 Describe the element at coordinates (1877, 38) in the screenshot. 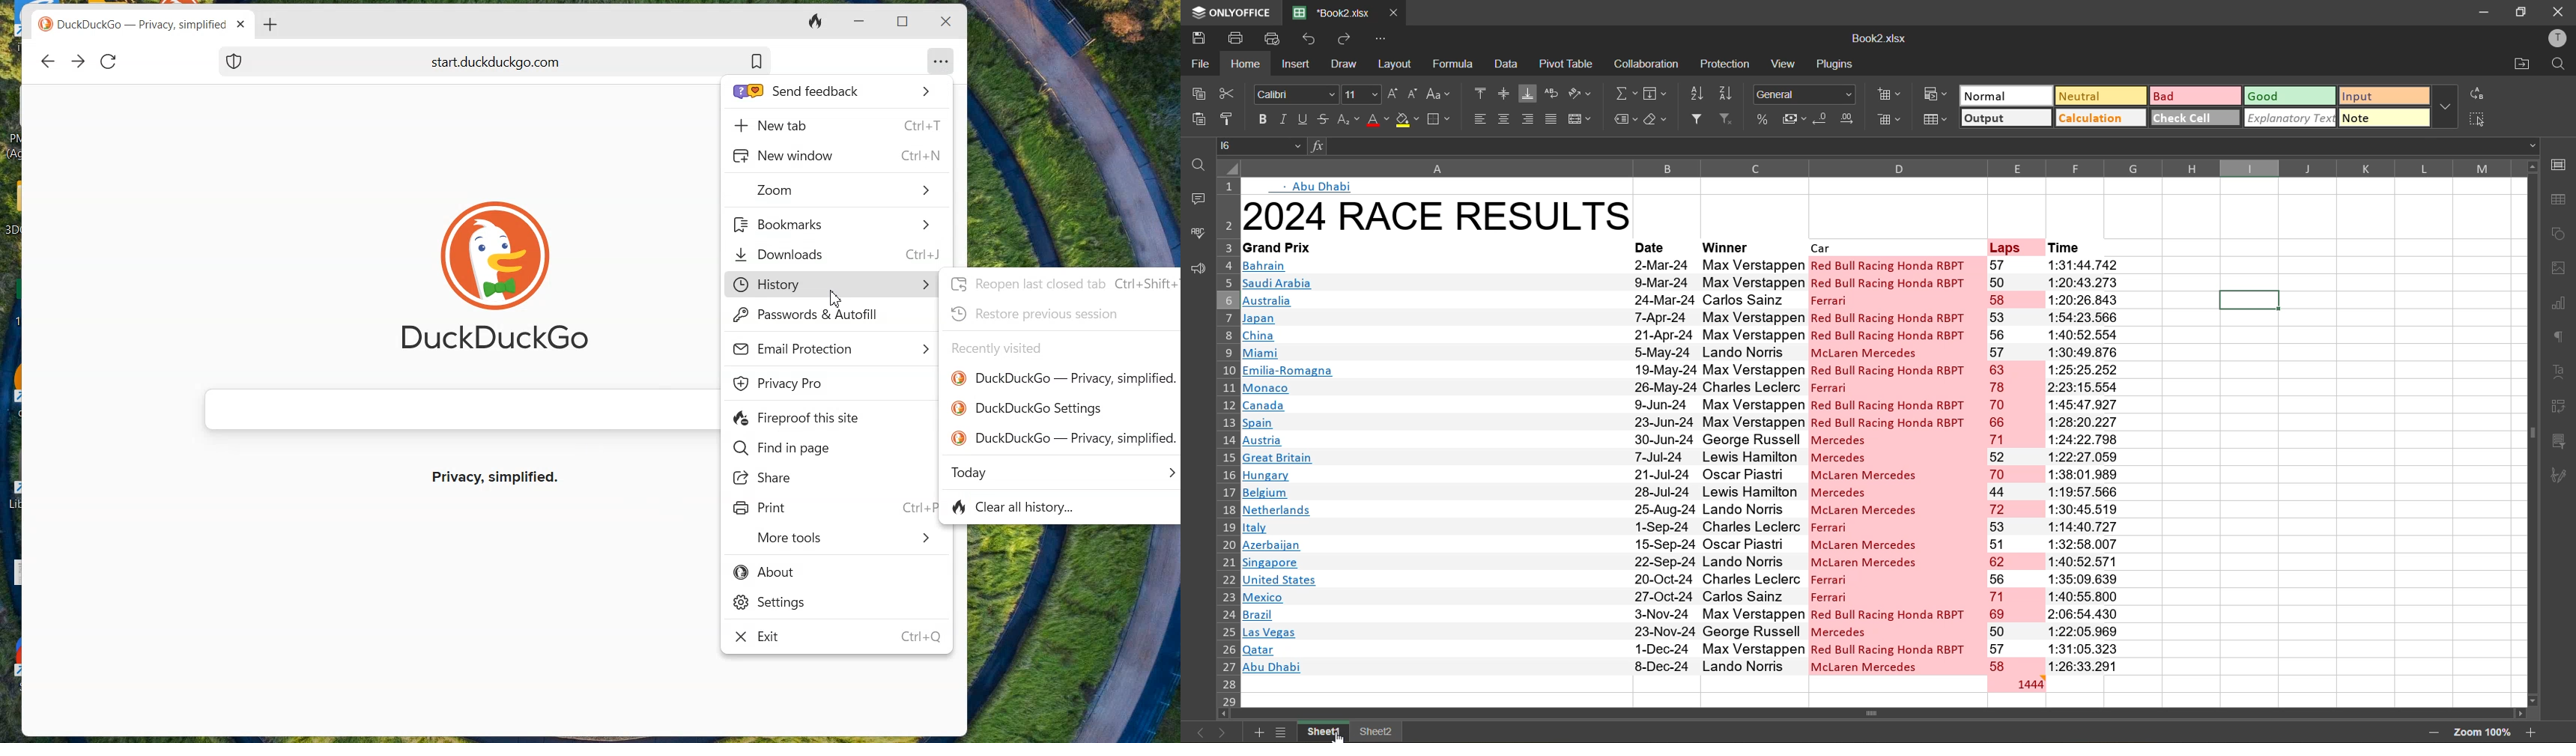

I see `file name` at that location.